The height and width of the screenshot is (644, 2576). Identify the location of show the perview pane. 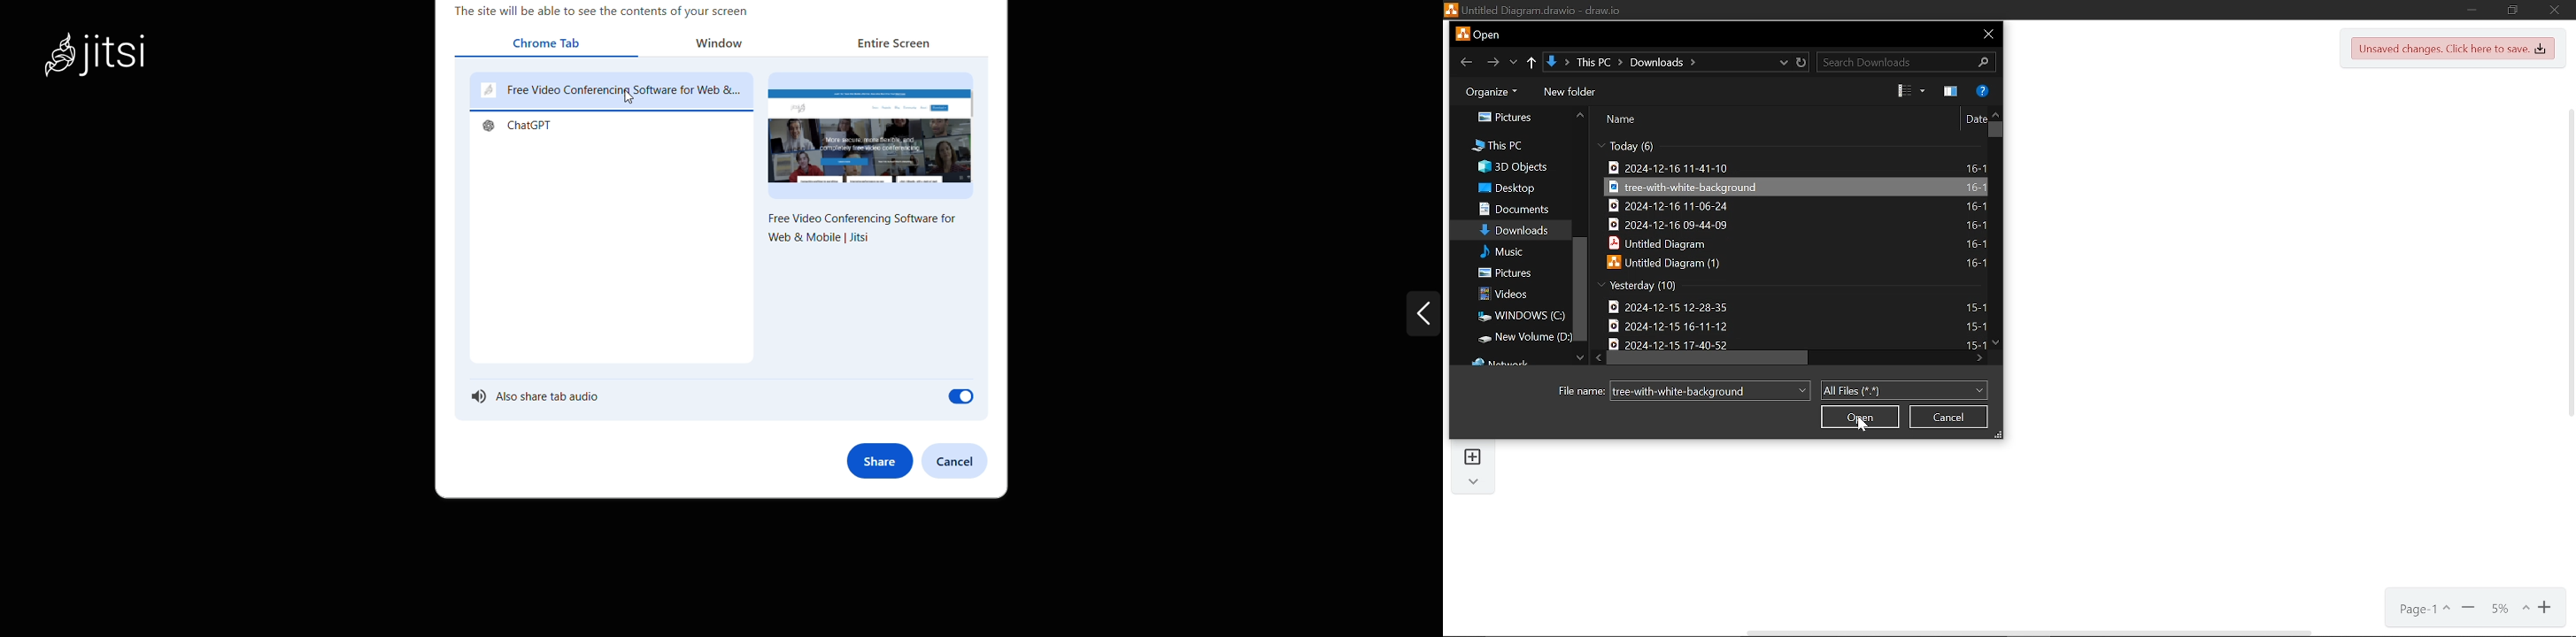
(1954, 92).